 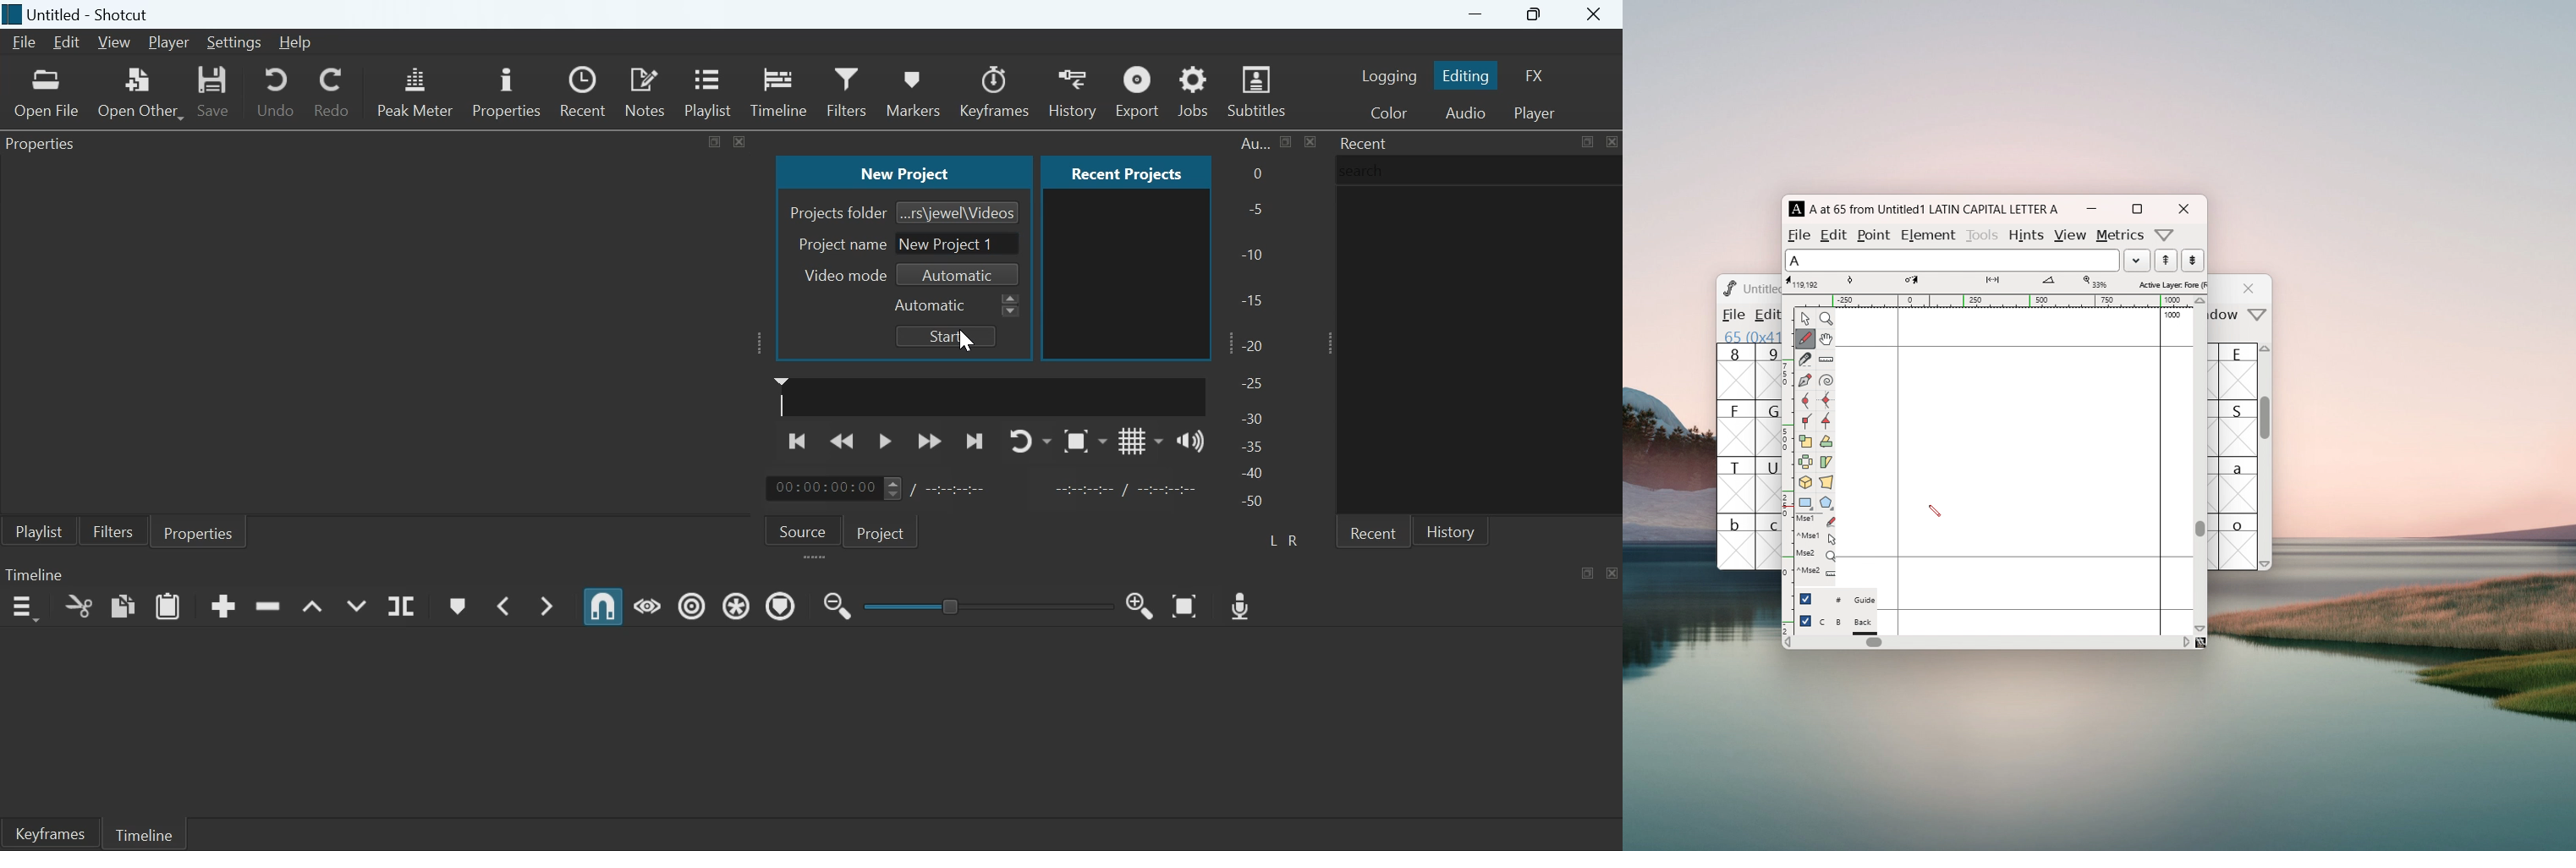 I want to click on Next marker, so click(x=549, y=606).